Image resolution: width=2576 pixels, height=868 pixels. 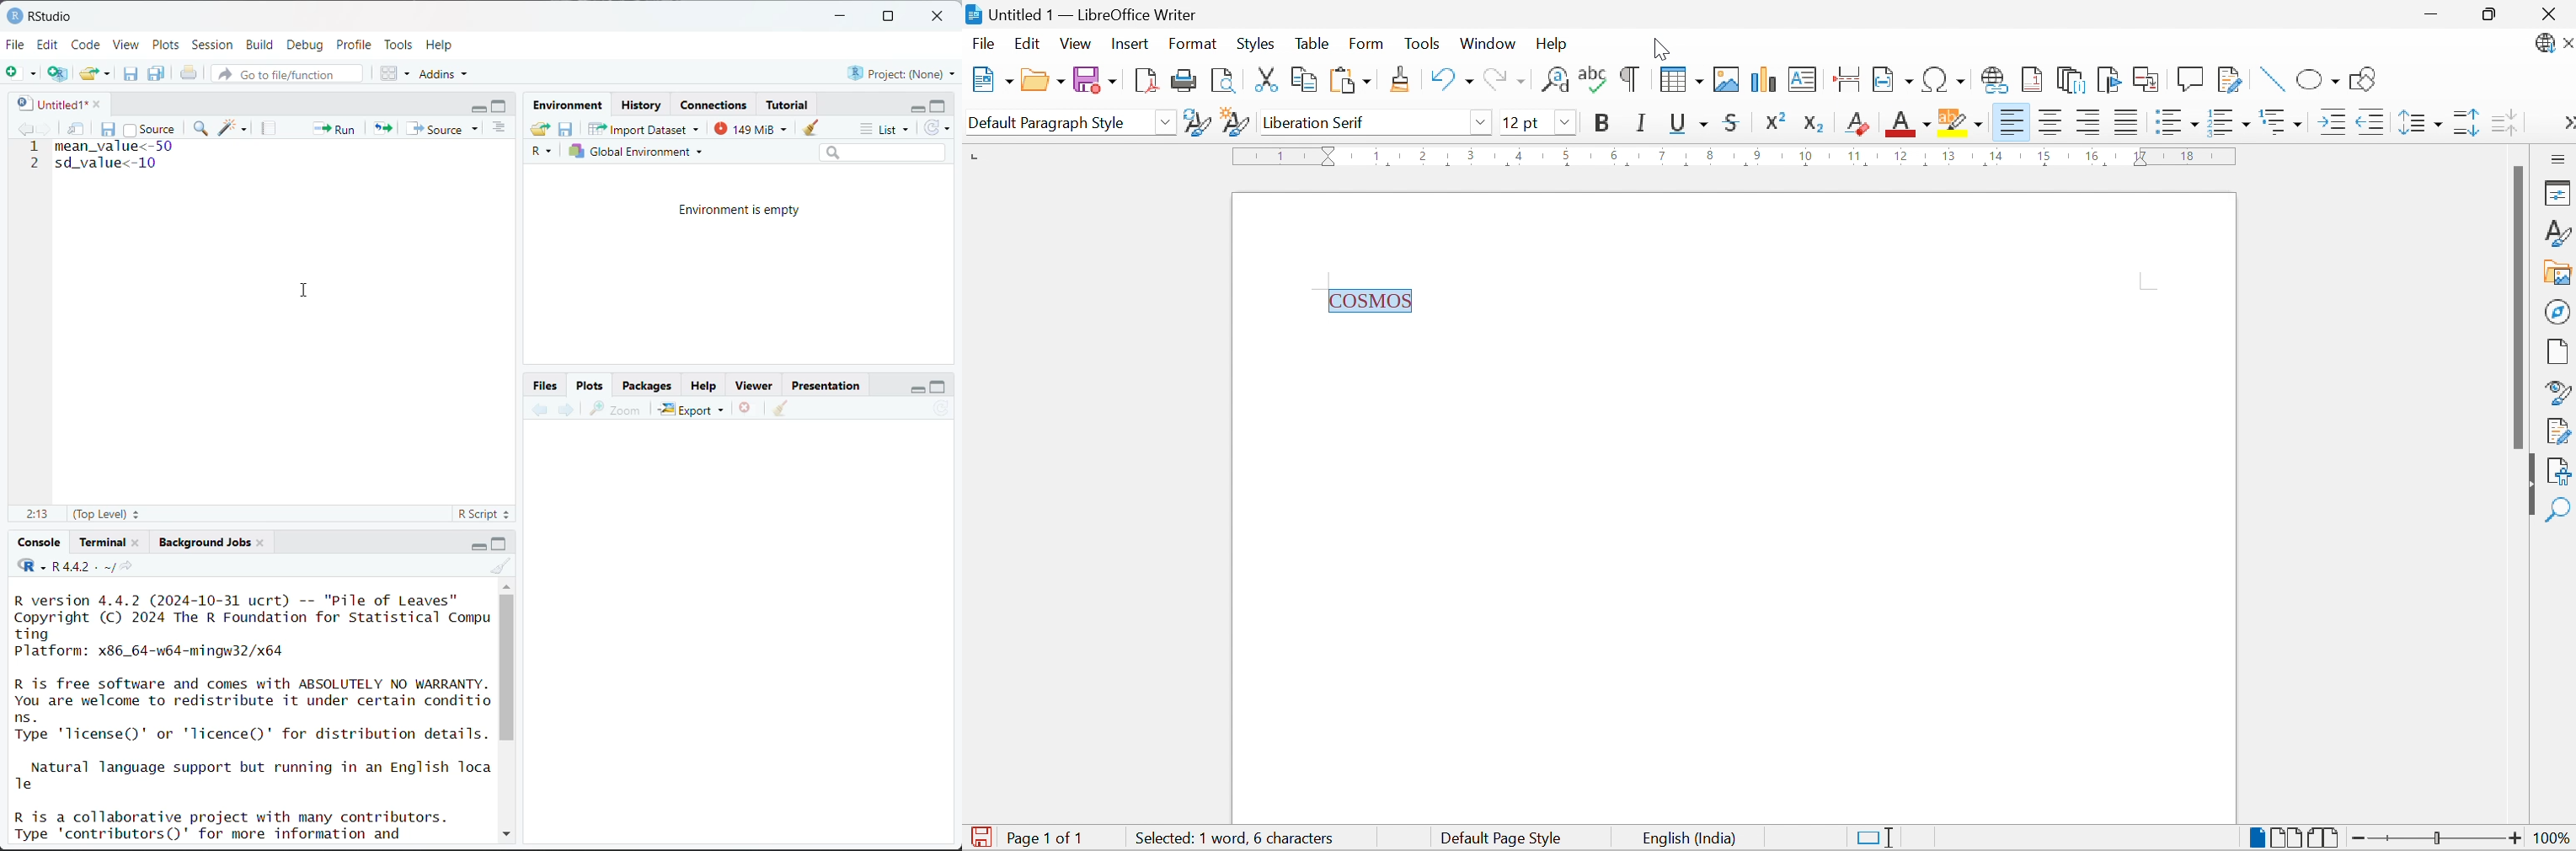 I want to click on Viewer, so click(x=758, y=386).